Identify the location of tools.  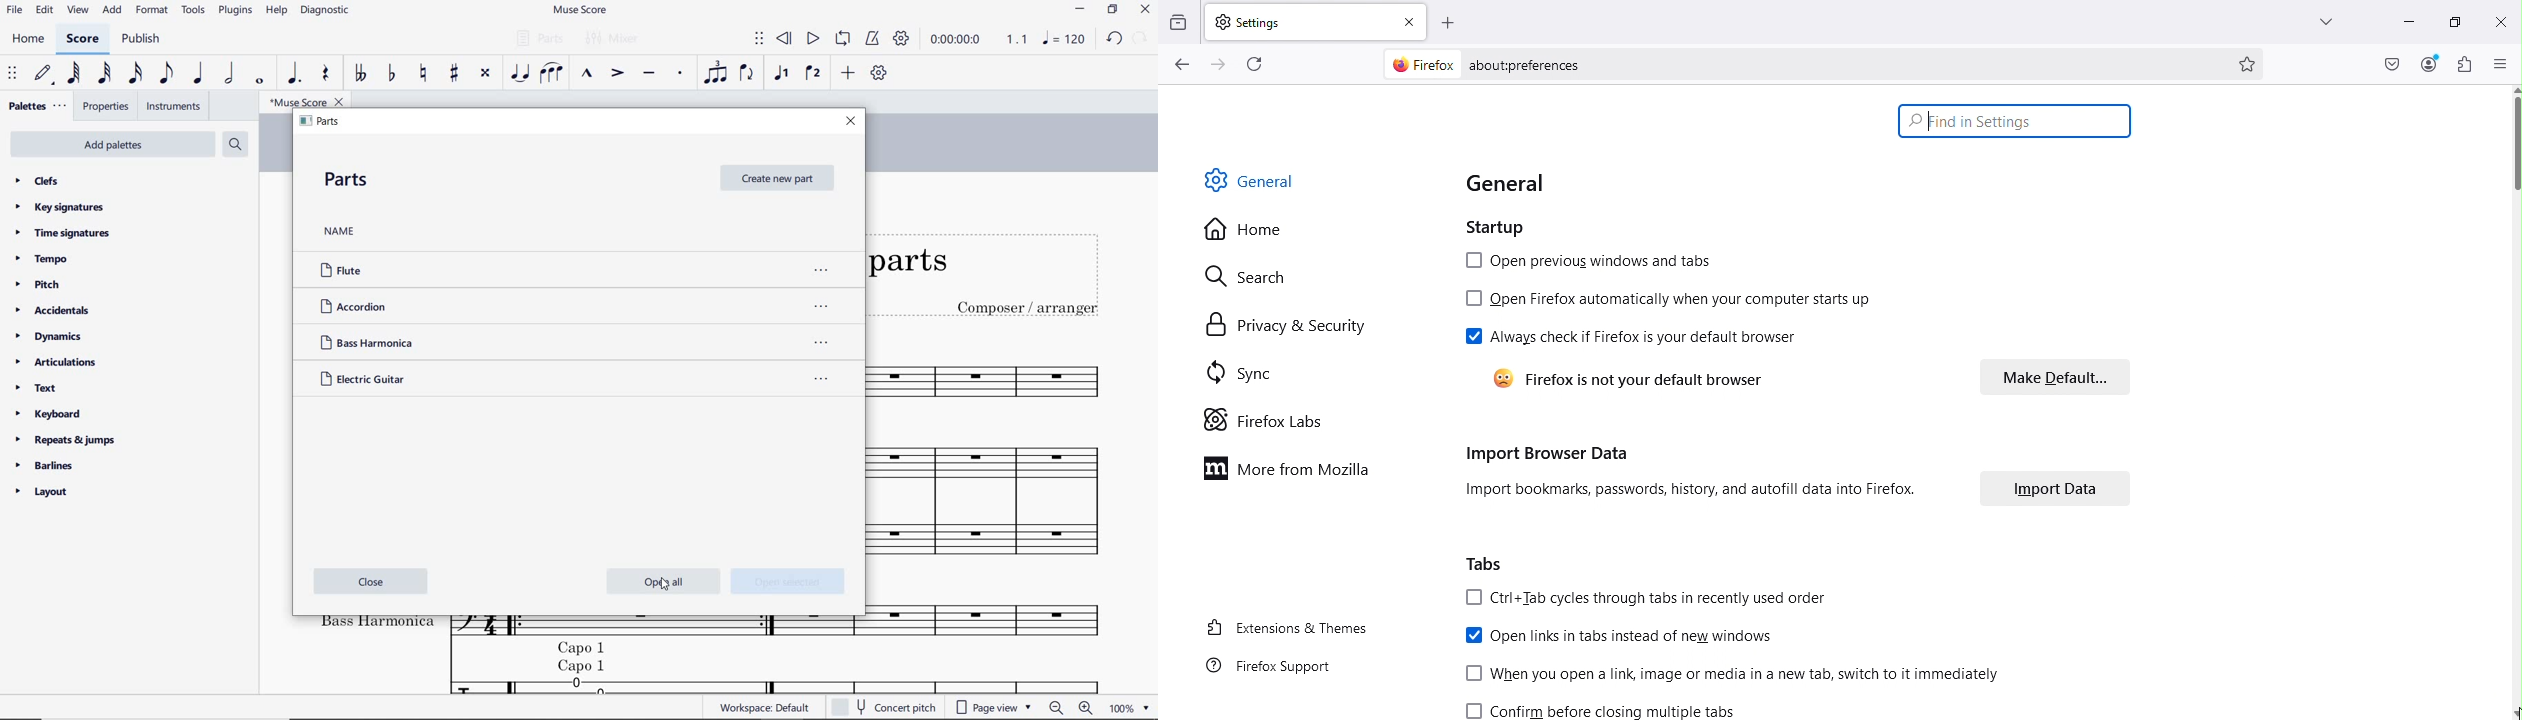
(194, 10).